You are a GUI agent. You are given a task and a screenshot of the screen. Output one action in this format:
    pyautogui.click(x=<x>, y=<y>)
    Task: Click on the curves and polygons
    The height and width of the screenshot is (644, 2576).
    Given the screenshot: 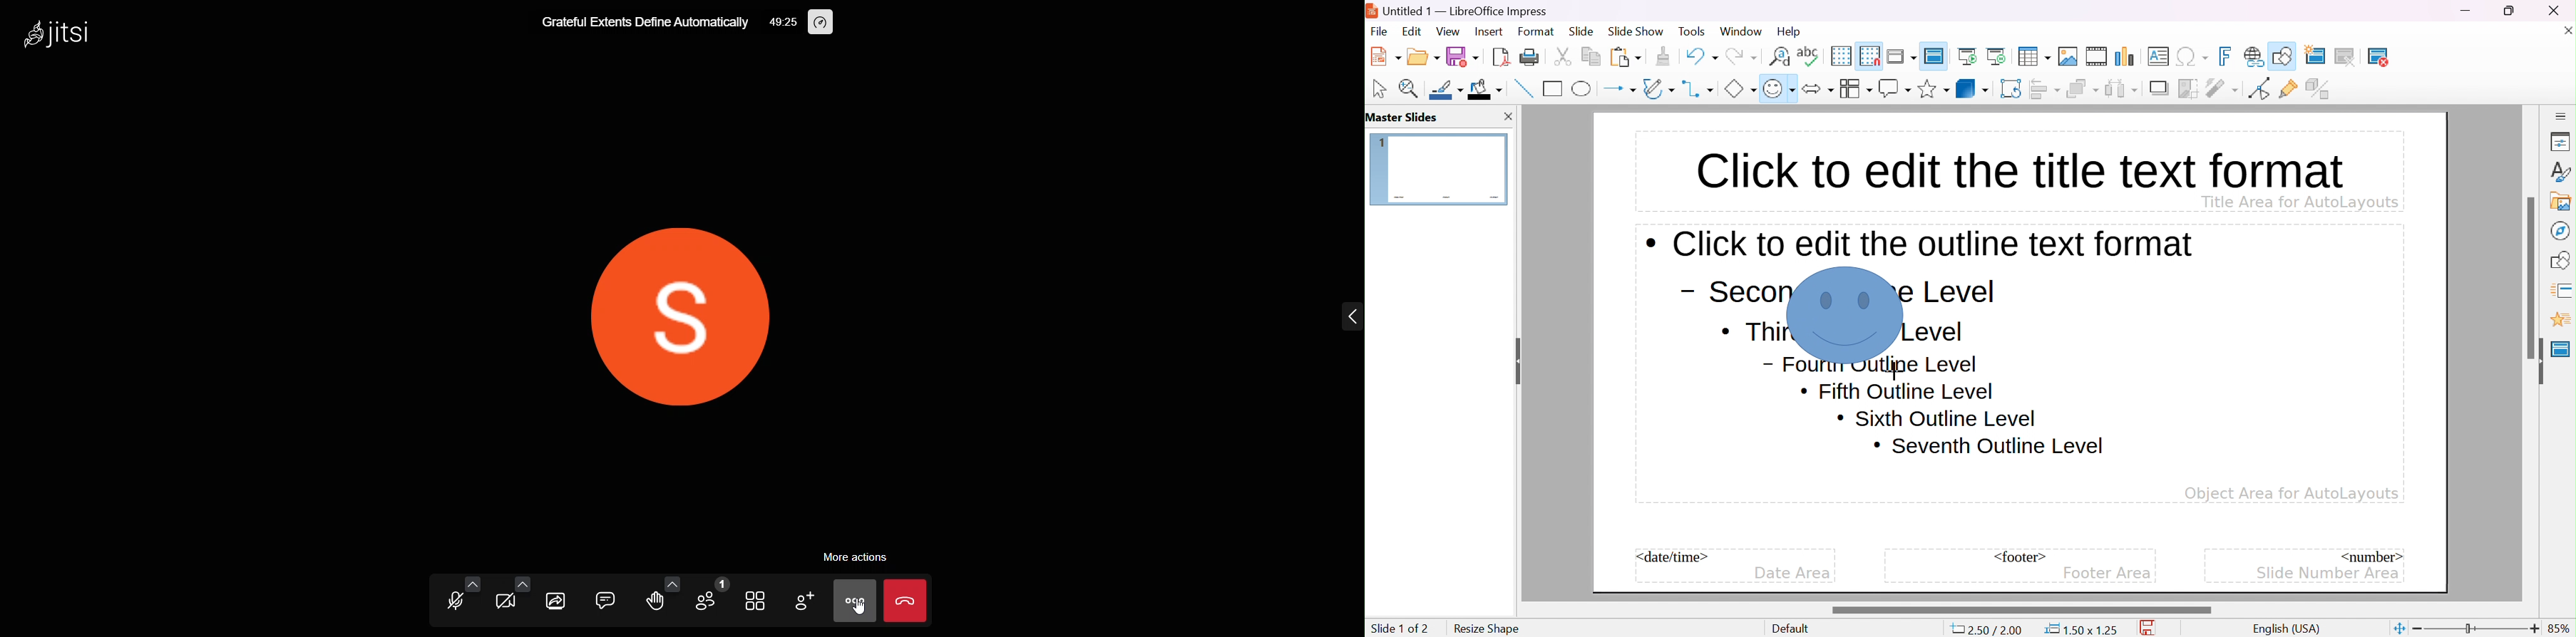 What is the action you would take?
    pyautogui.click(x=1658, y=88)
    